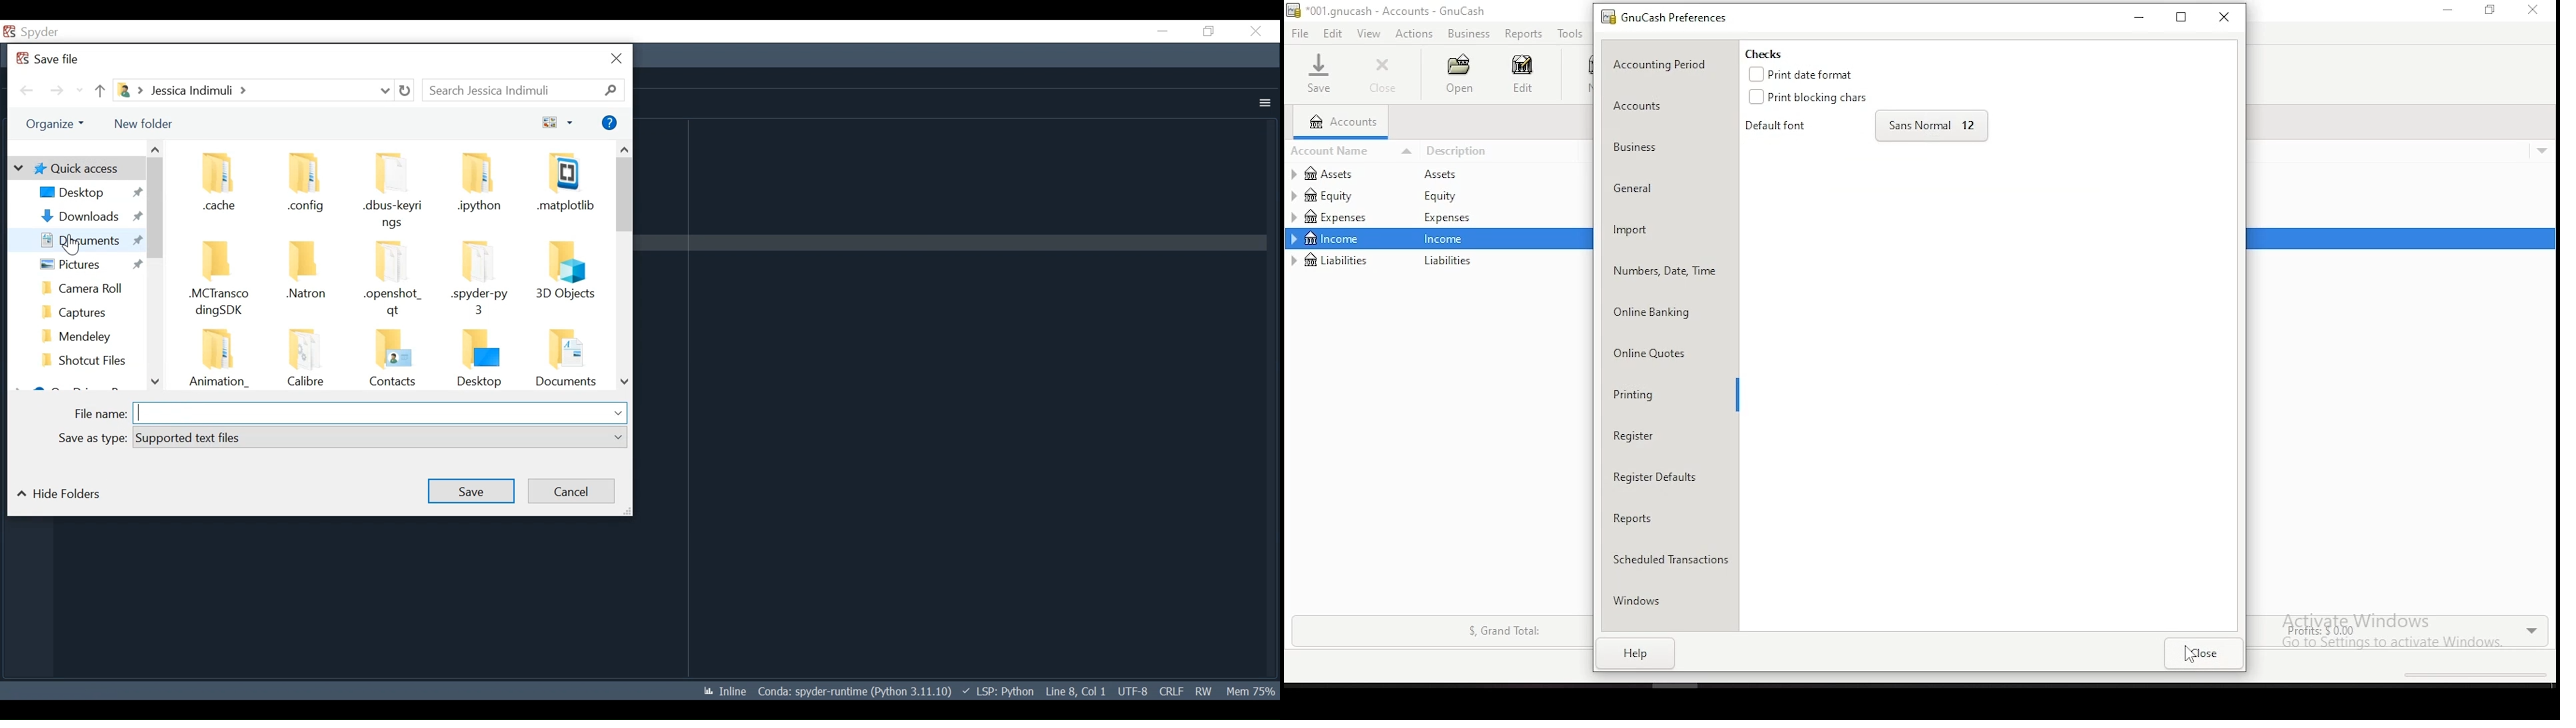 This screenshot has width=2576, height=728. Describe the element at coordinates (1346, 174) in the screenshot. I see `assets` at that location.